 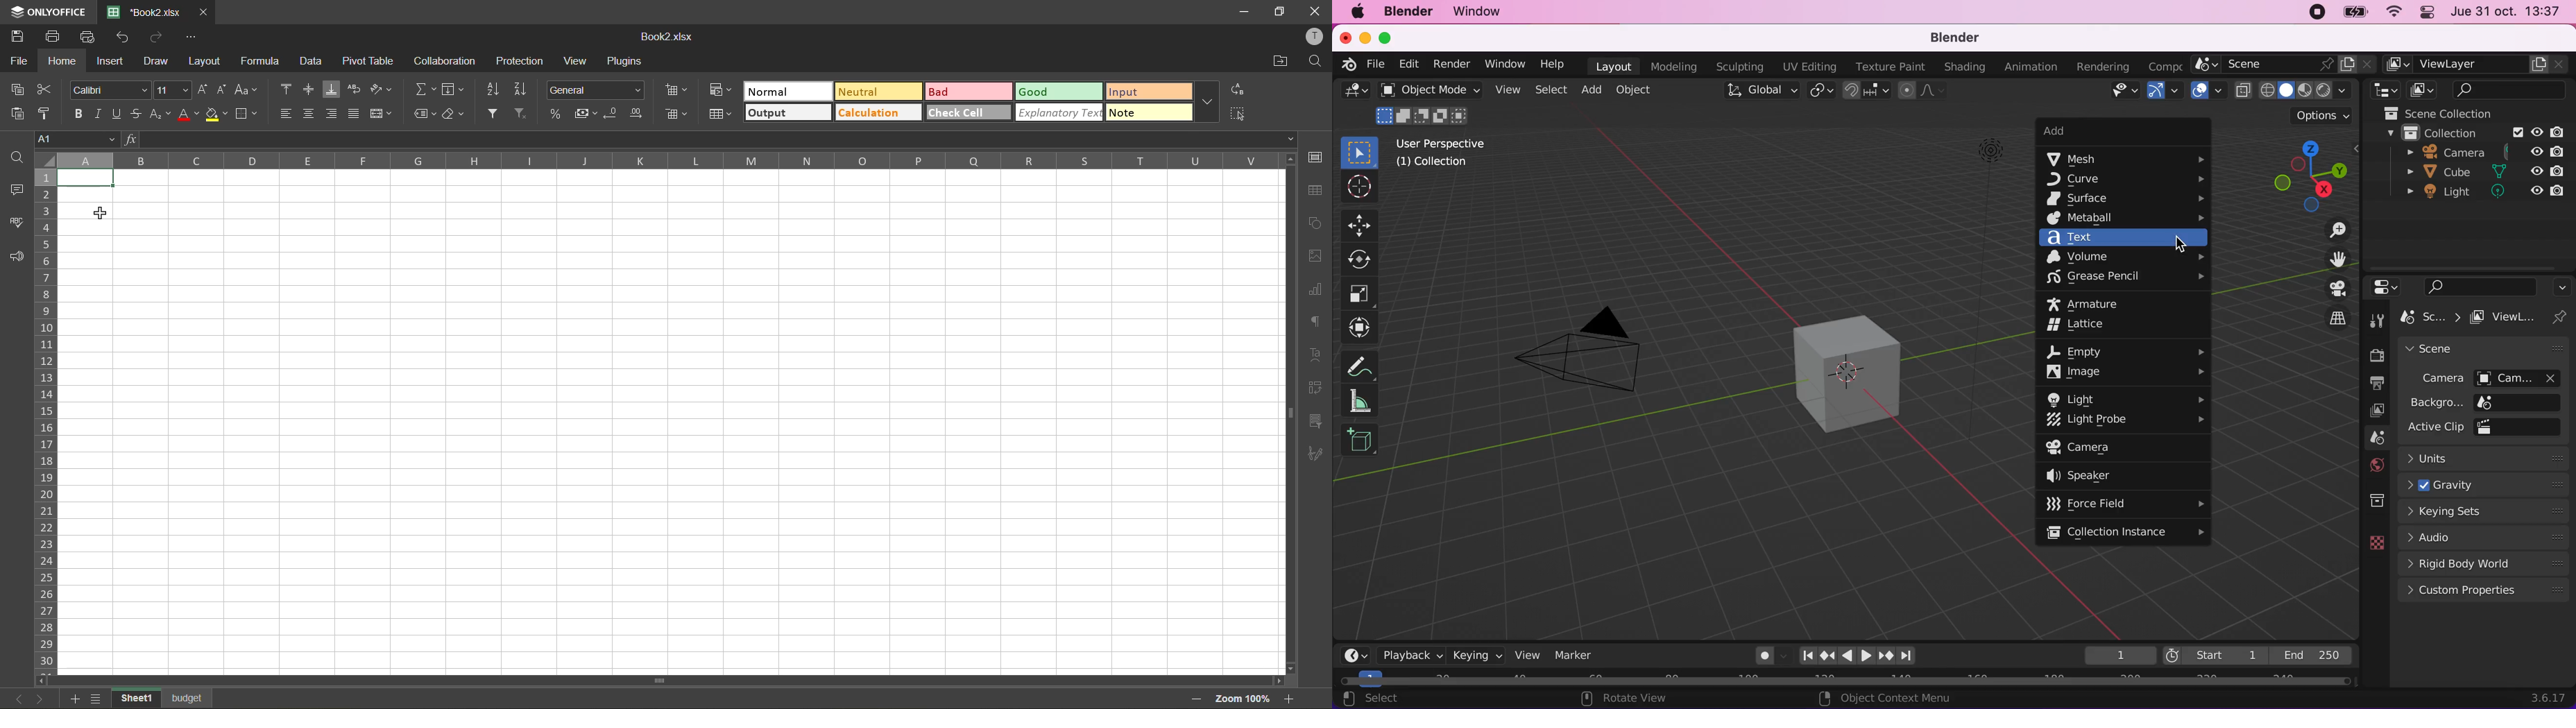 What do you see at coordinates (157, 37) in the screenshot?
I see `redo` at bounding box center [157, 37].